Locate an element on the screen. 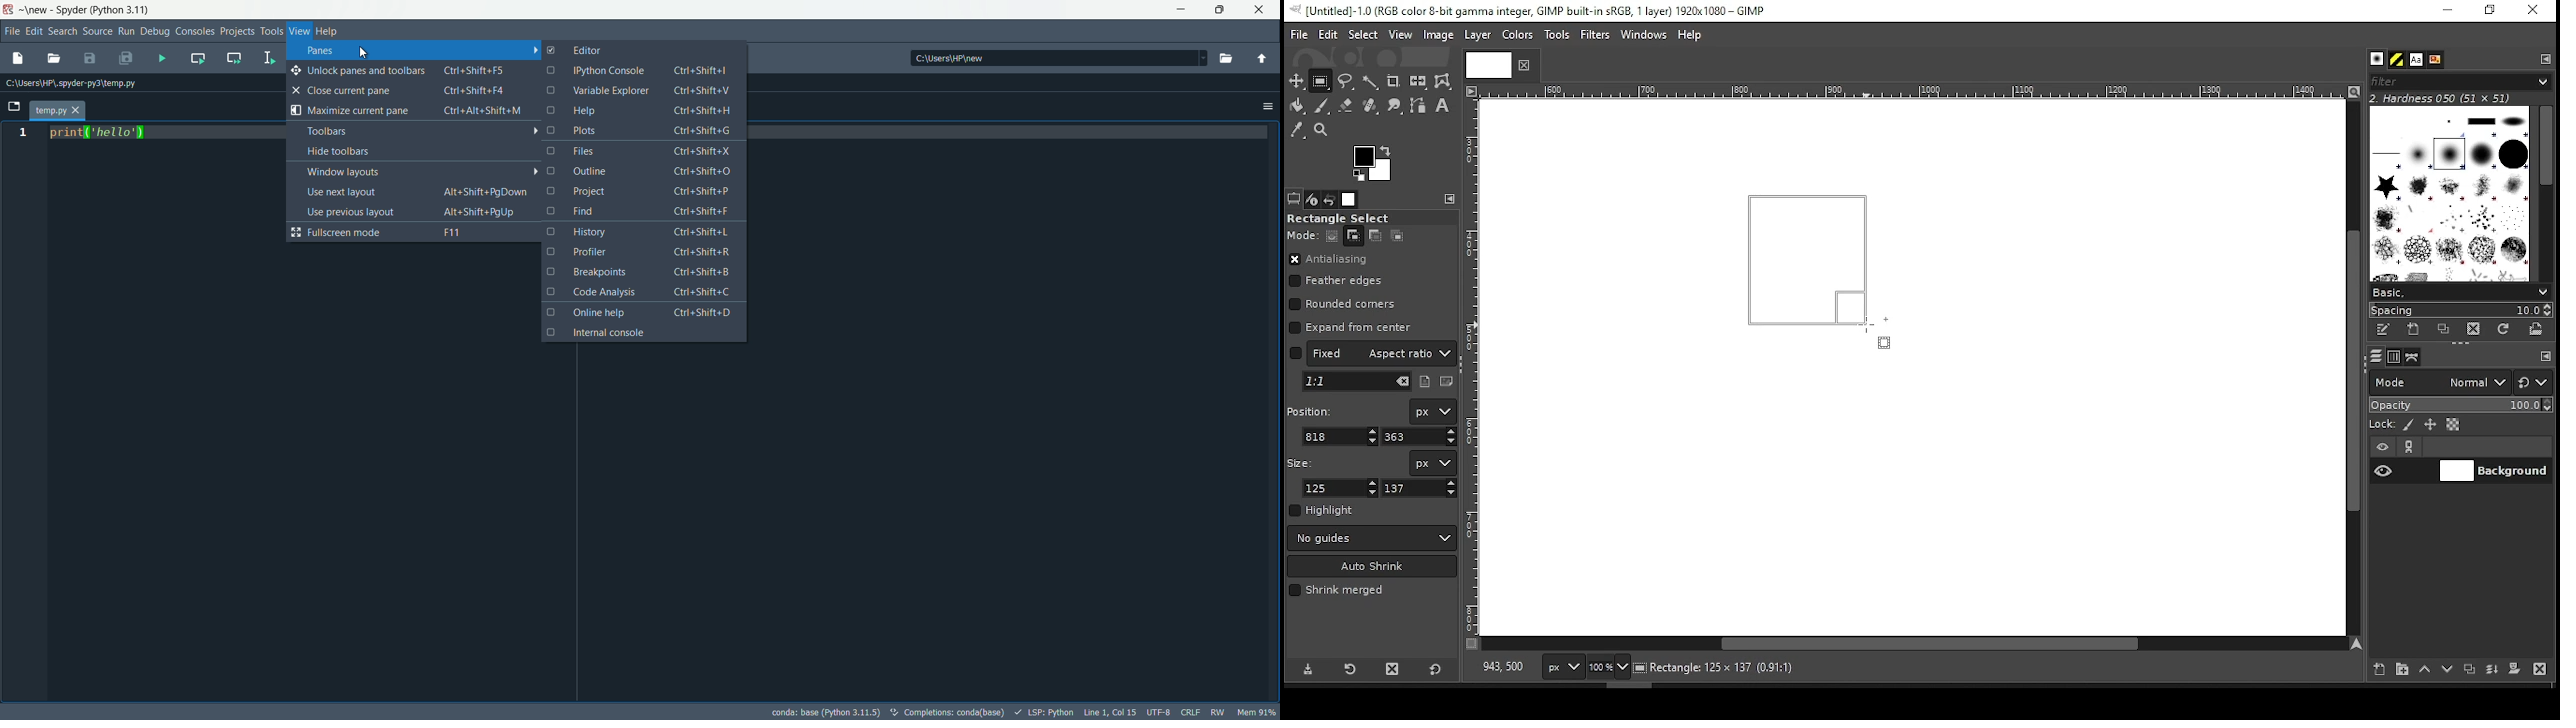 This screenshot has width=2576, height=728. mem 90% is located at coordinates (1259, 713).